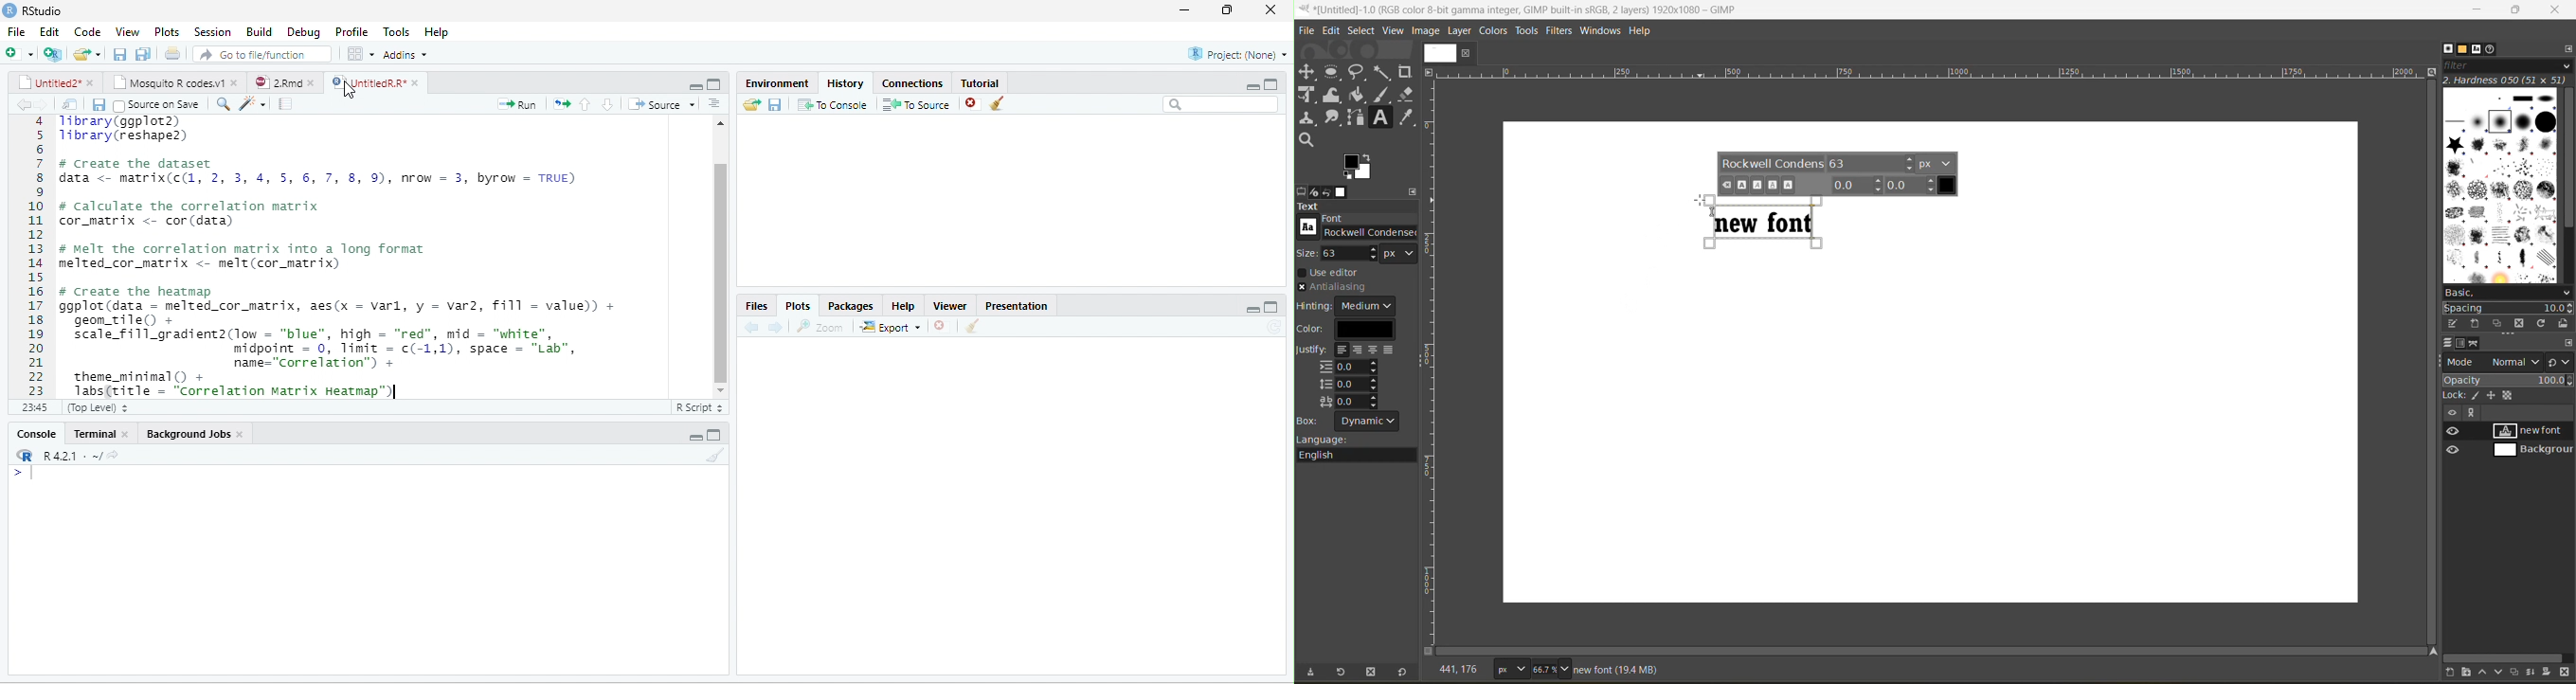 This screenshot has width=2576, height=700. Describe the element at coordinates (891, 329) in the screenshot. I see `export` at that location.